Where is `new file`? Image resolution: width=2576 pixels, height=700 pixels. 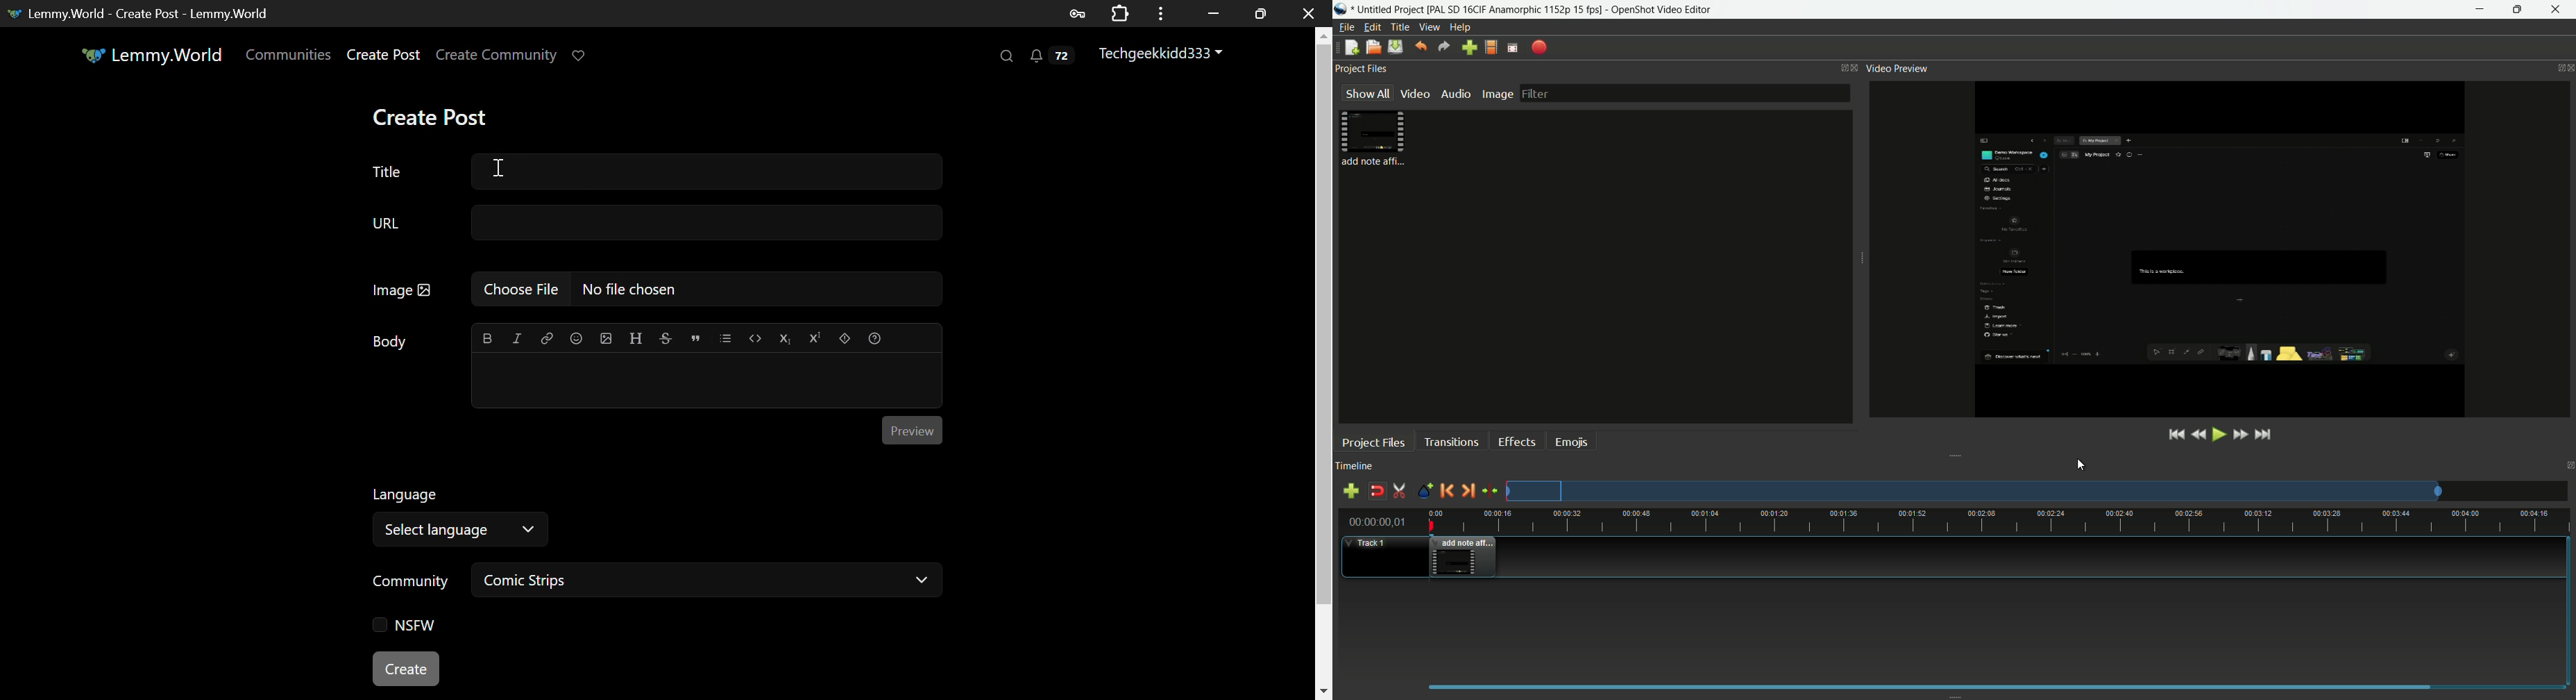 new file is located at coordinates (1351, 47).